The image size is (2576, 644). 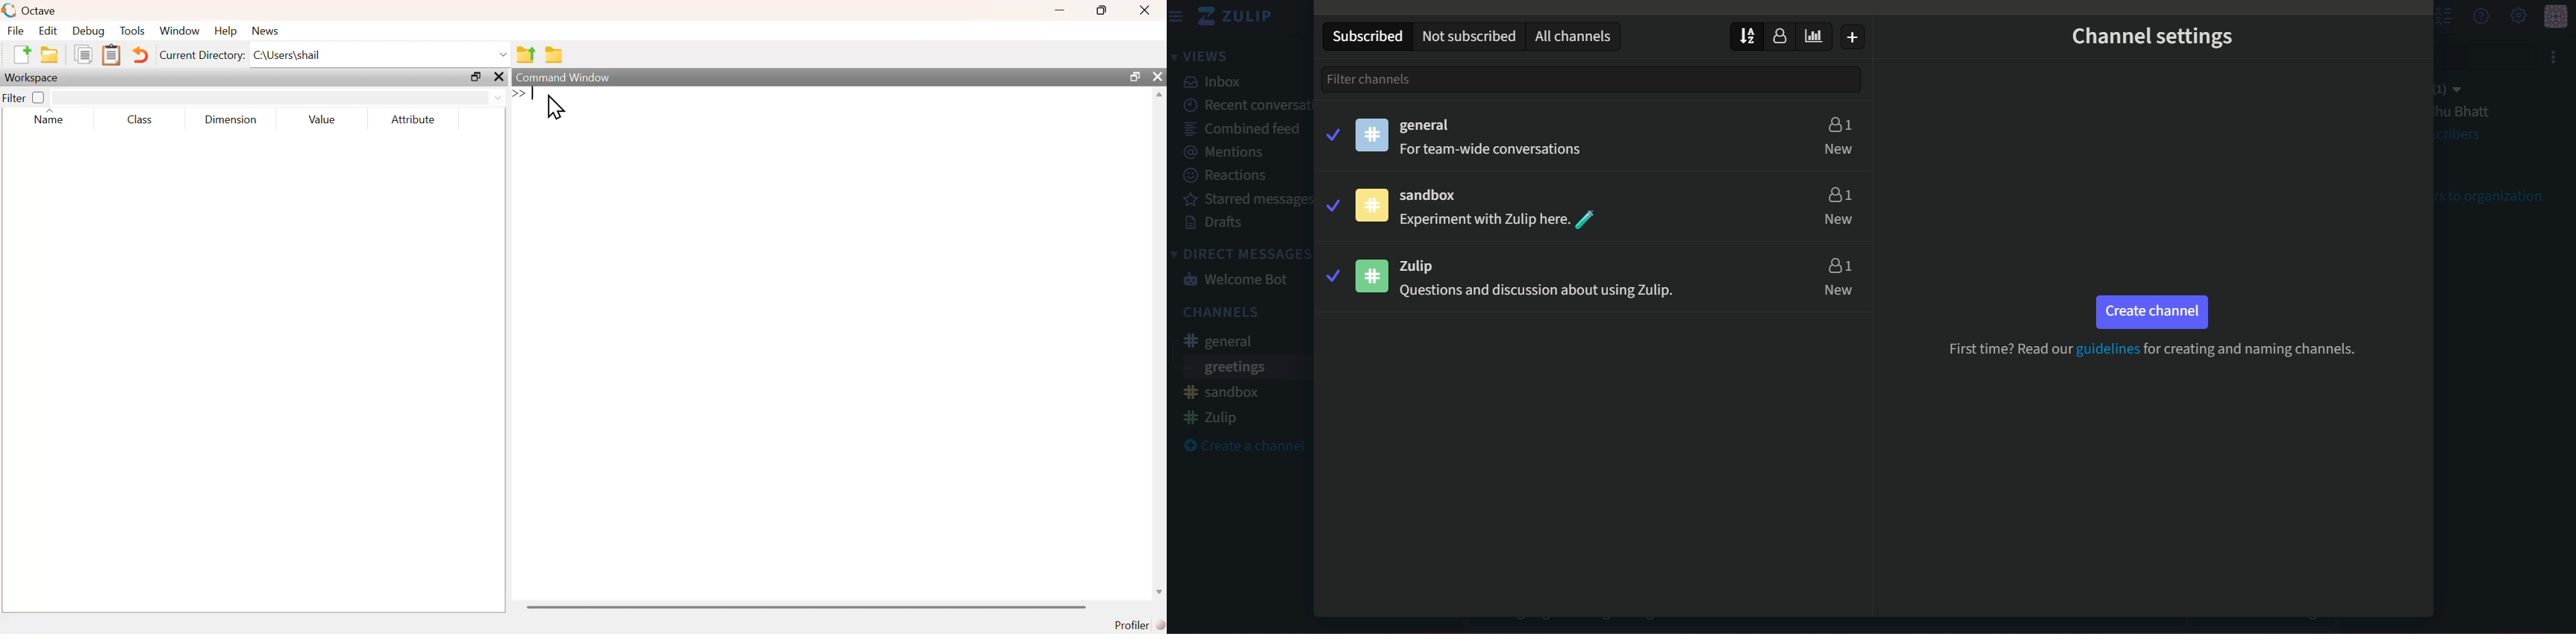 I want to click on profiler, so click(x=1136, y=624).